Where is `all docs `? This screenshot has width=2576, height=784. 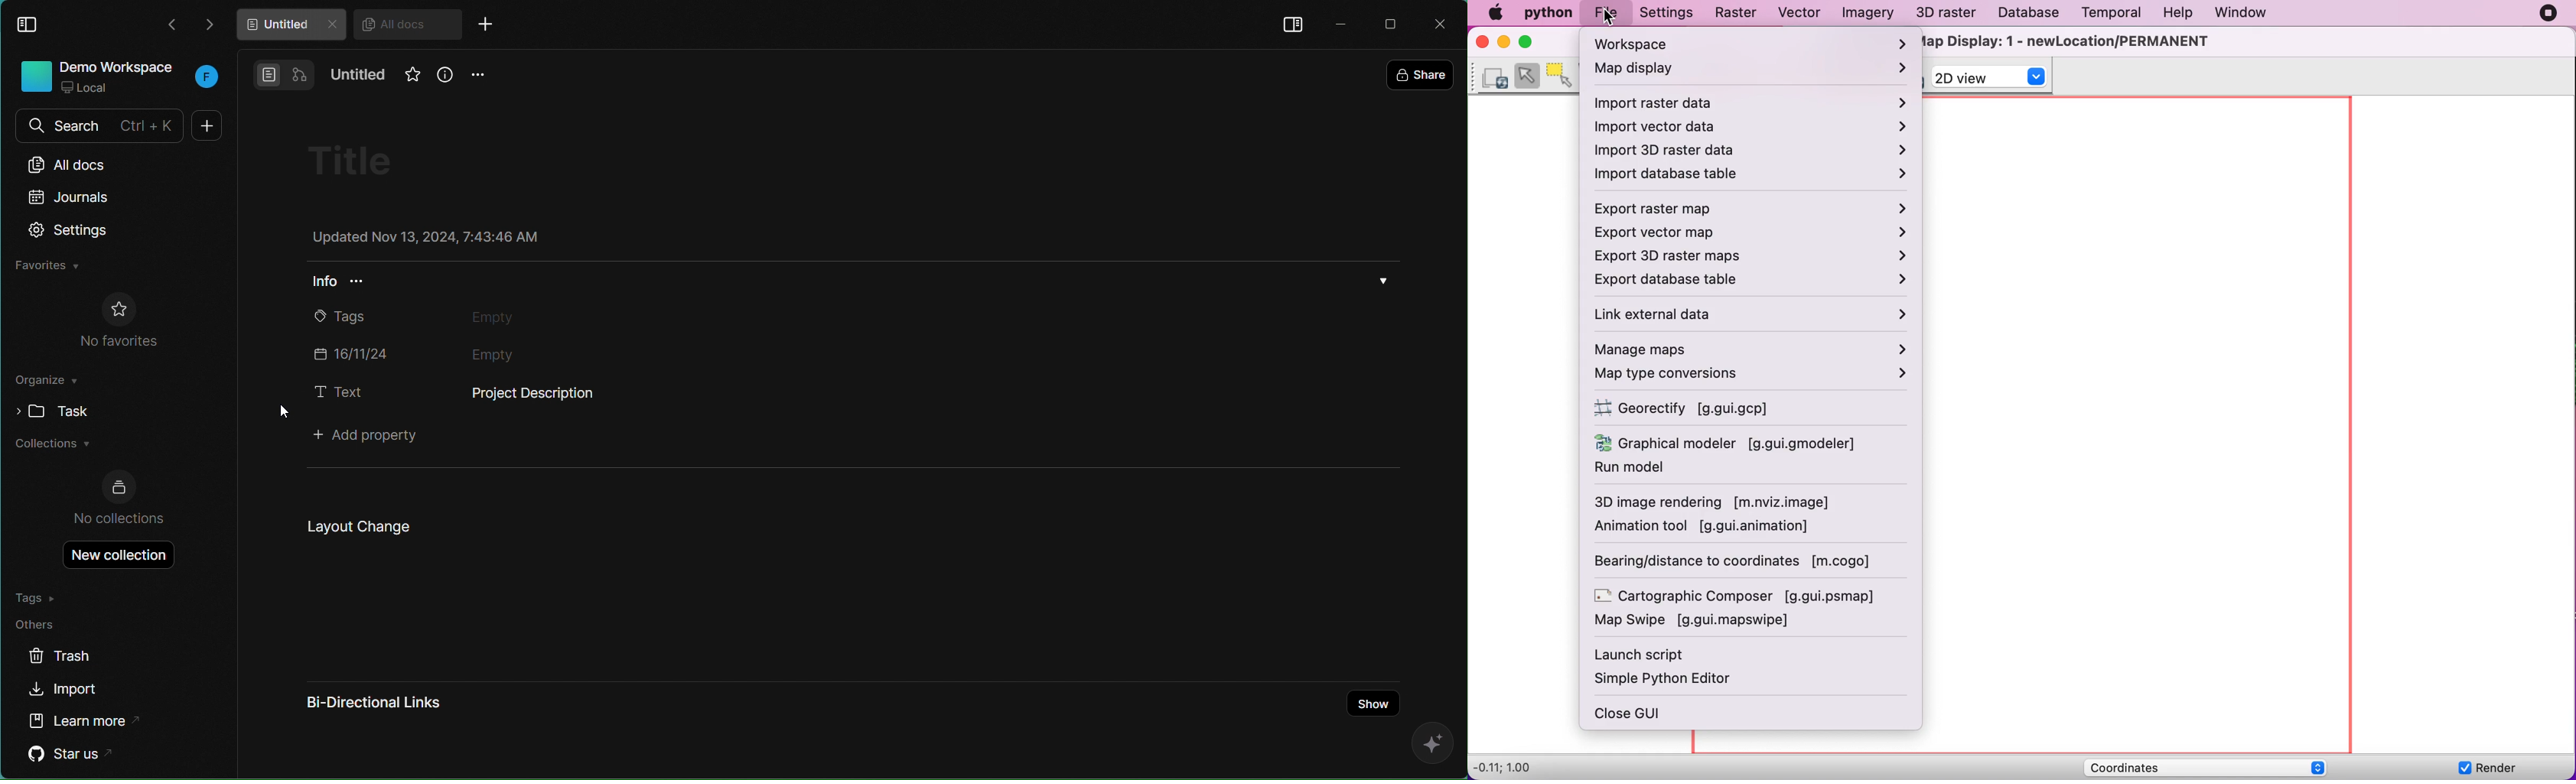 all docs  is located at coordinates (83, 163).